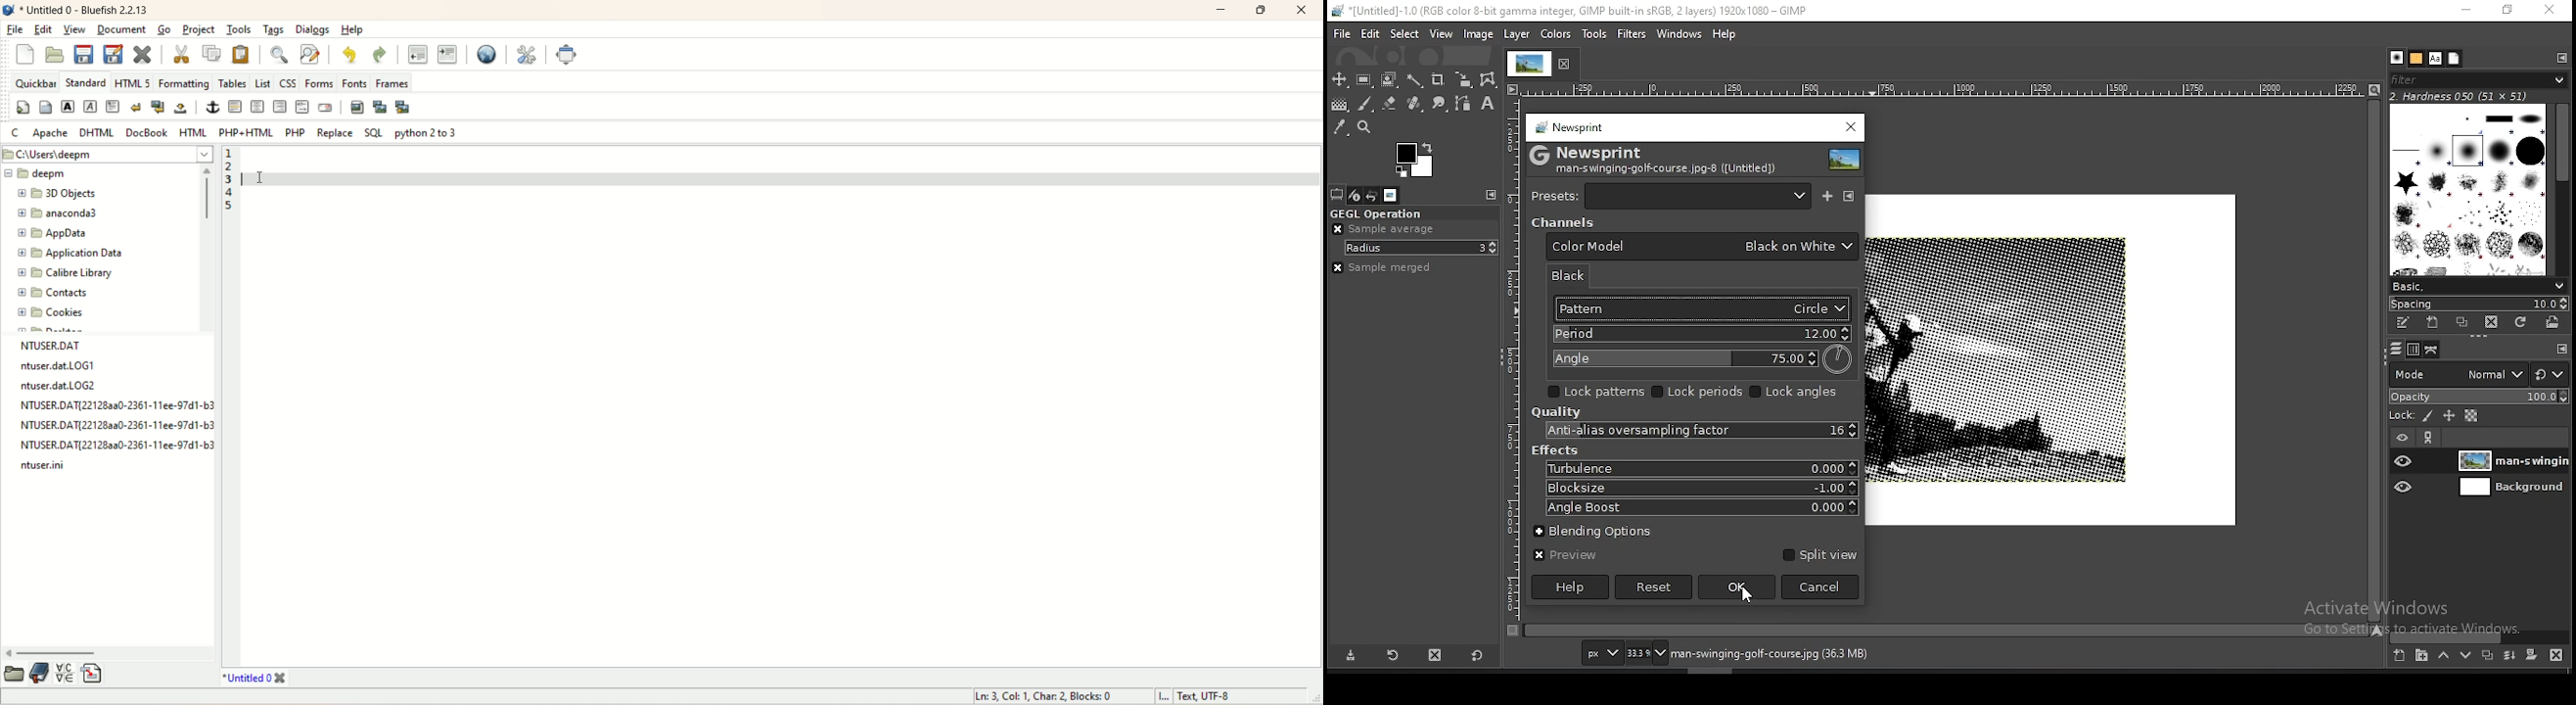 The width and height of the screenshot is (2576, 728). What do you see at coordinates (1945, 90) in the screenshot?
I see `scale (horizontal)` at bounding box center [1945, 90].